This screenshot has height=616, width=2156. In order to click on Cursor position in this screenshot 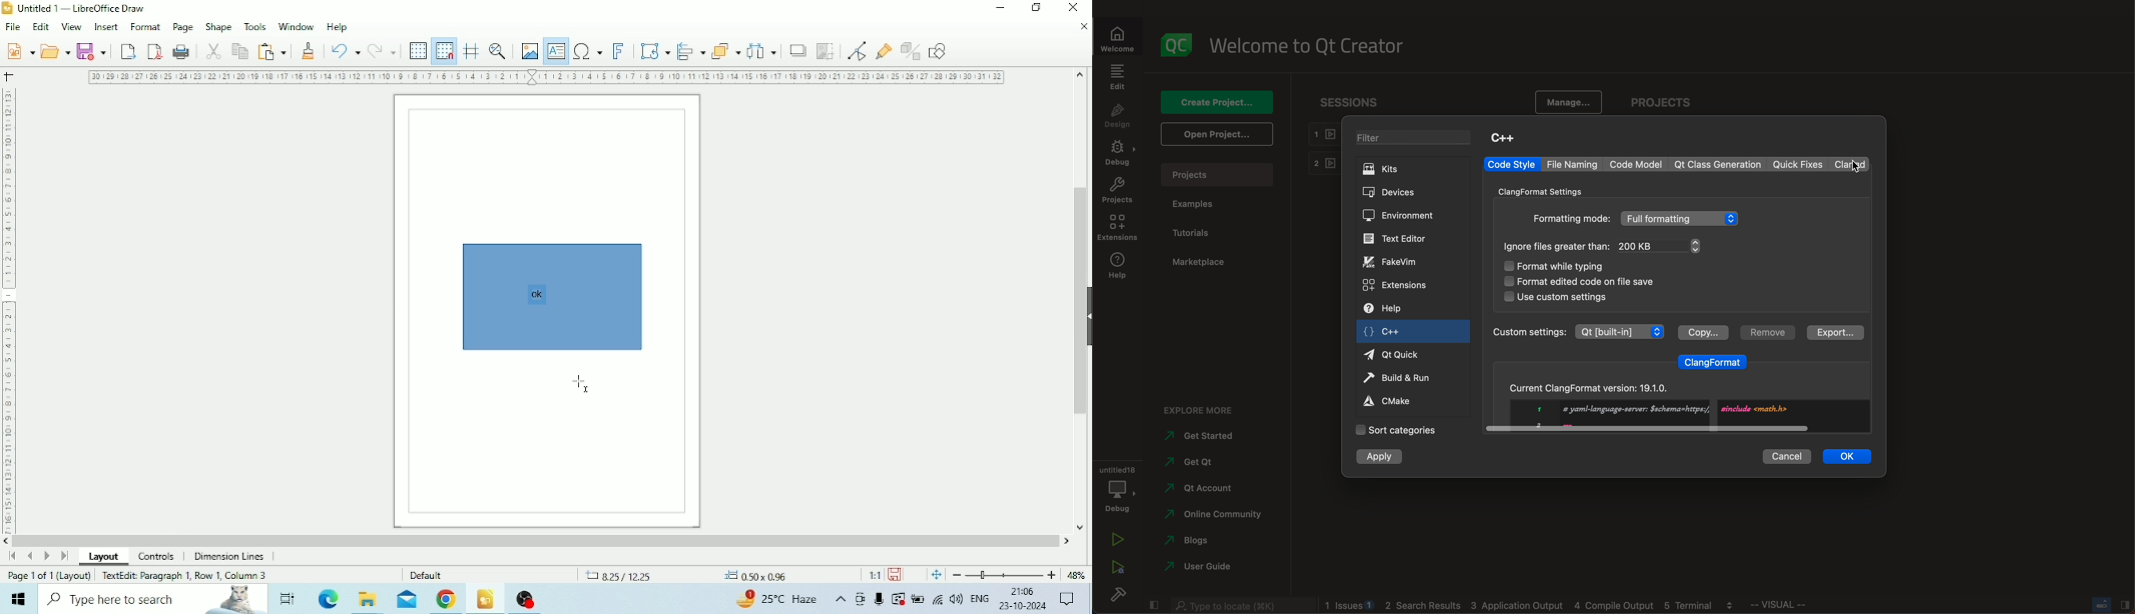, I will do `click(688, 575)`.